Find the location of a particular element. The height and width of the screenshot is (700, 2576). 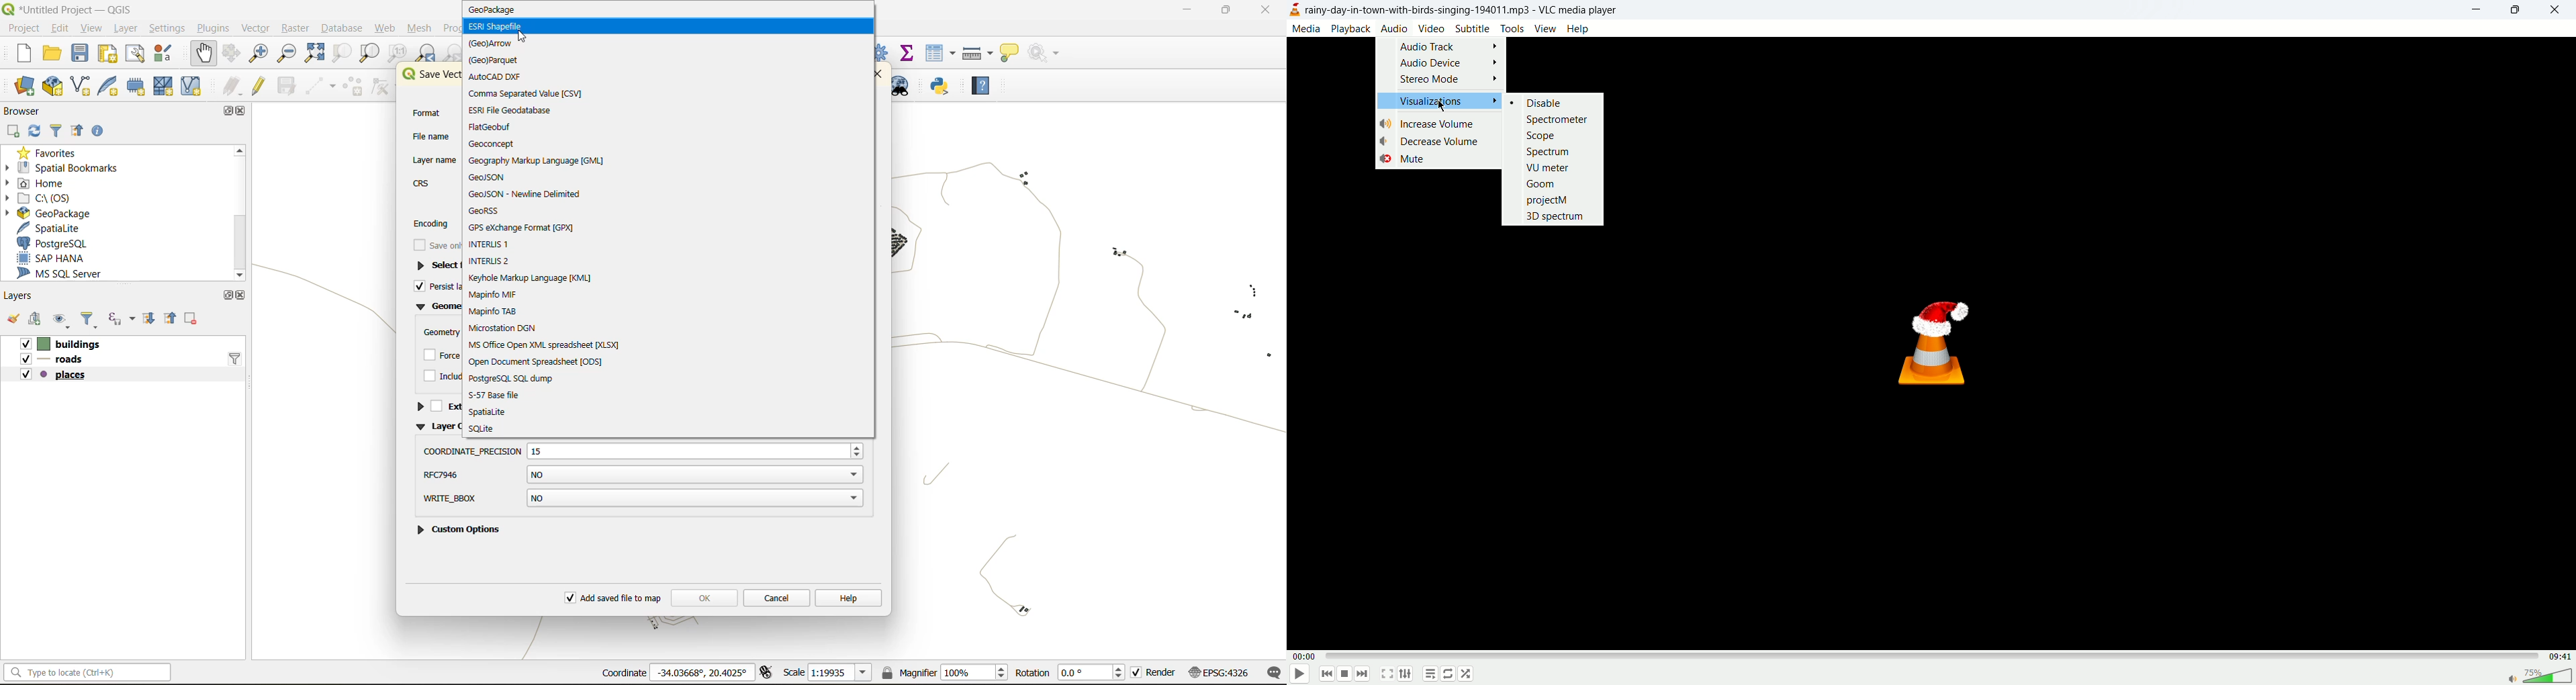

close is located at coordinates (244, 113).